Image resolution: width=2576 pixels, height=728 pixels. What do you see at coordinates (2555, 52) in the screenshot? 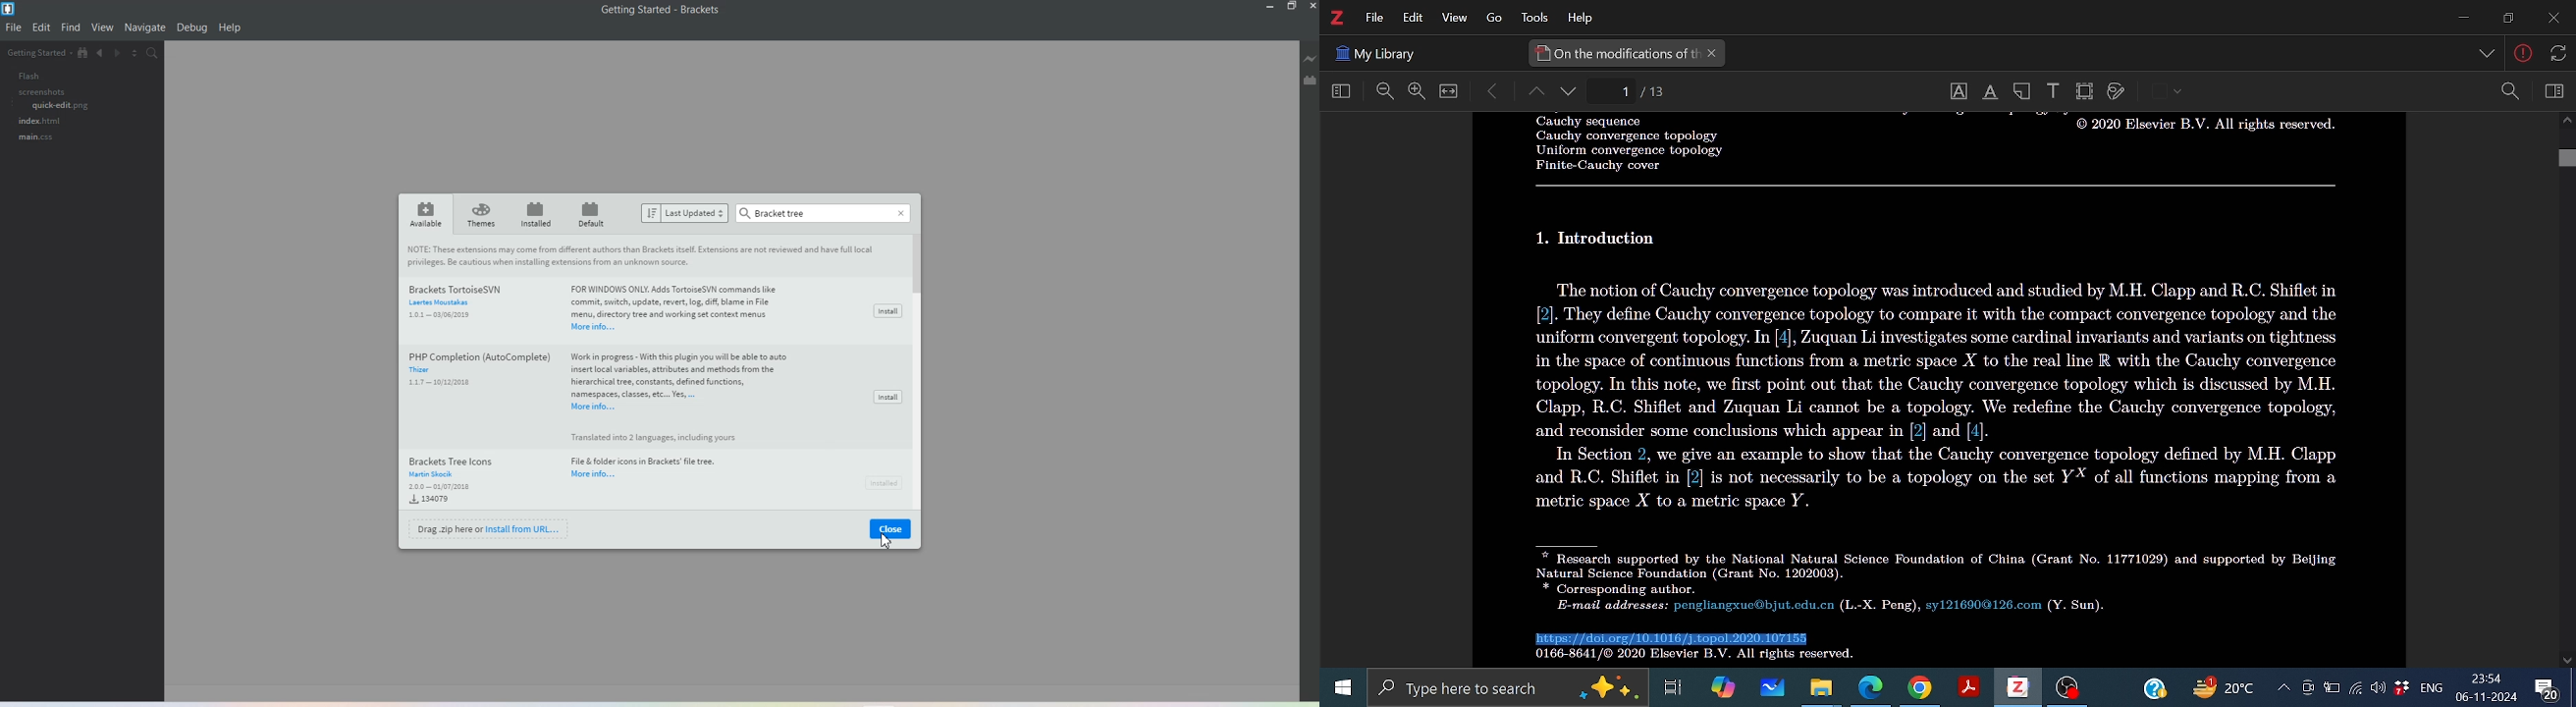
I see `` at bounding box center [2555, 52].